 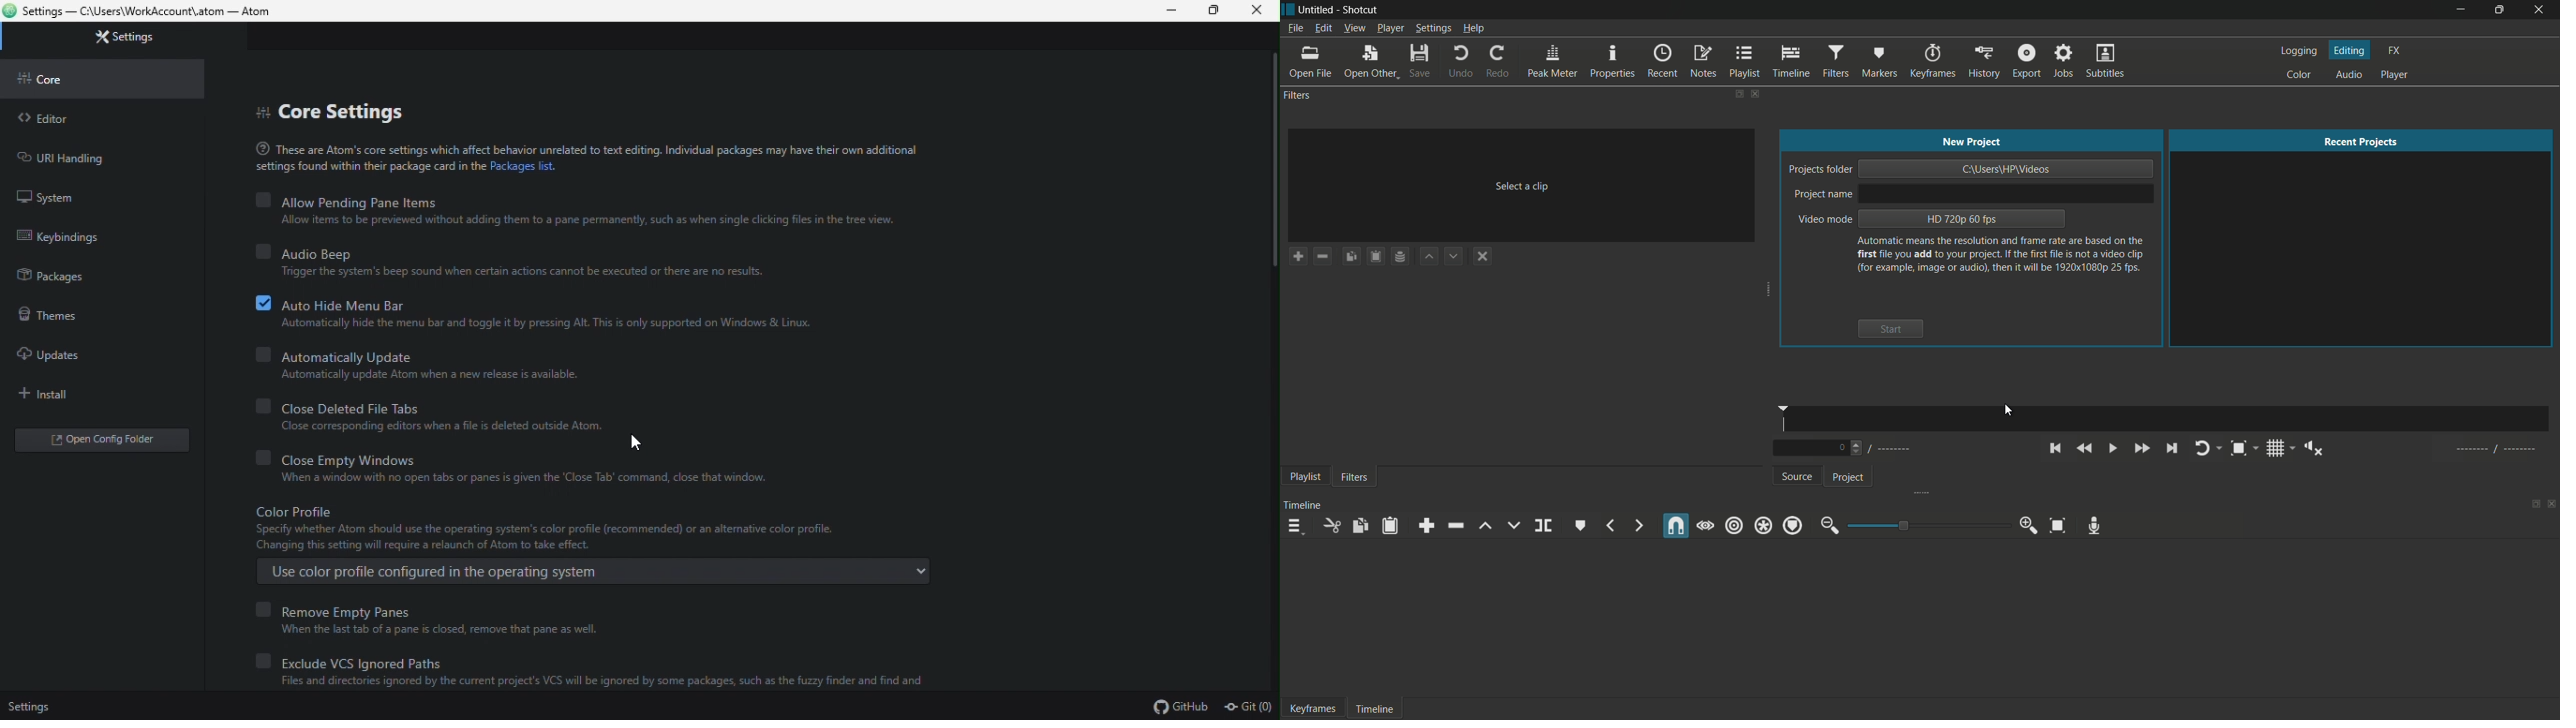 What do you see at coordinates (1844, 449) in the screenshot?
I see `Number` at bounding box center [1844, 449].